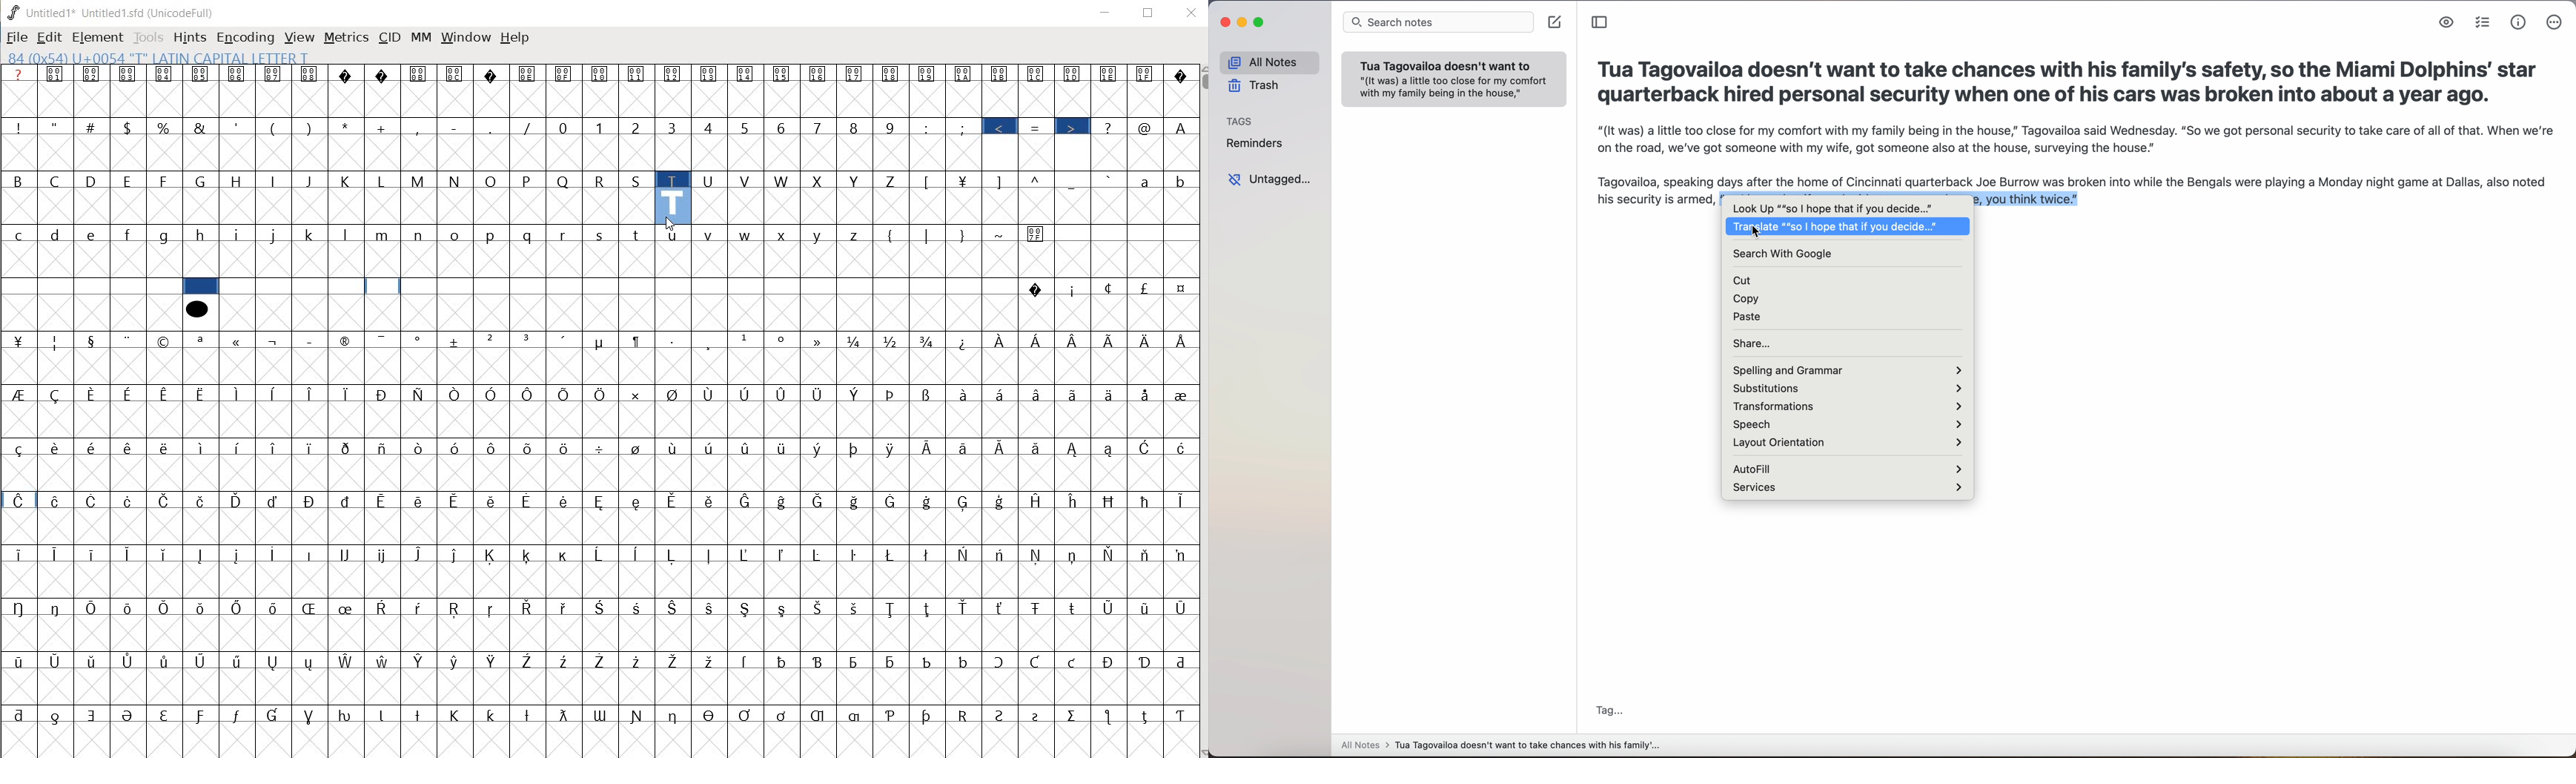 The width and height of the screenshot is (2576, 784). What do you see at coordinates (638, 607) in the screenshot?
I see `Symbol` at bounding box center [638, 607].